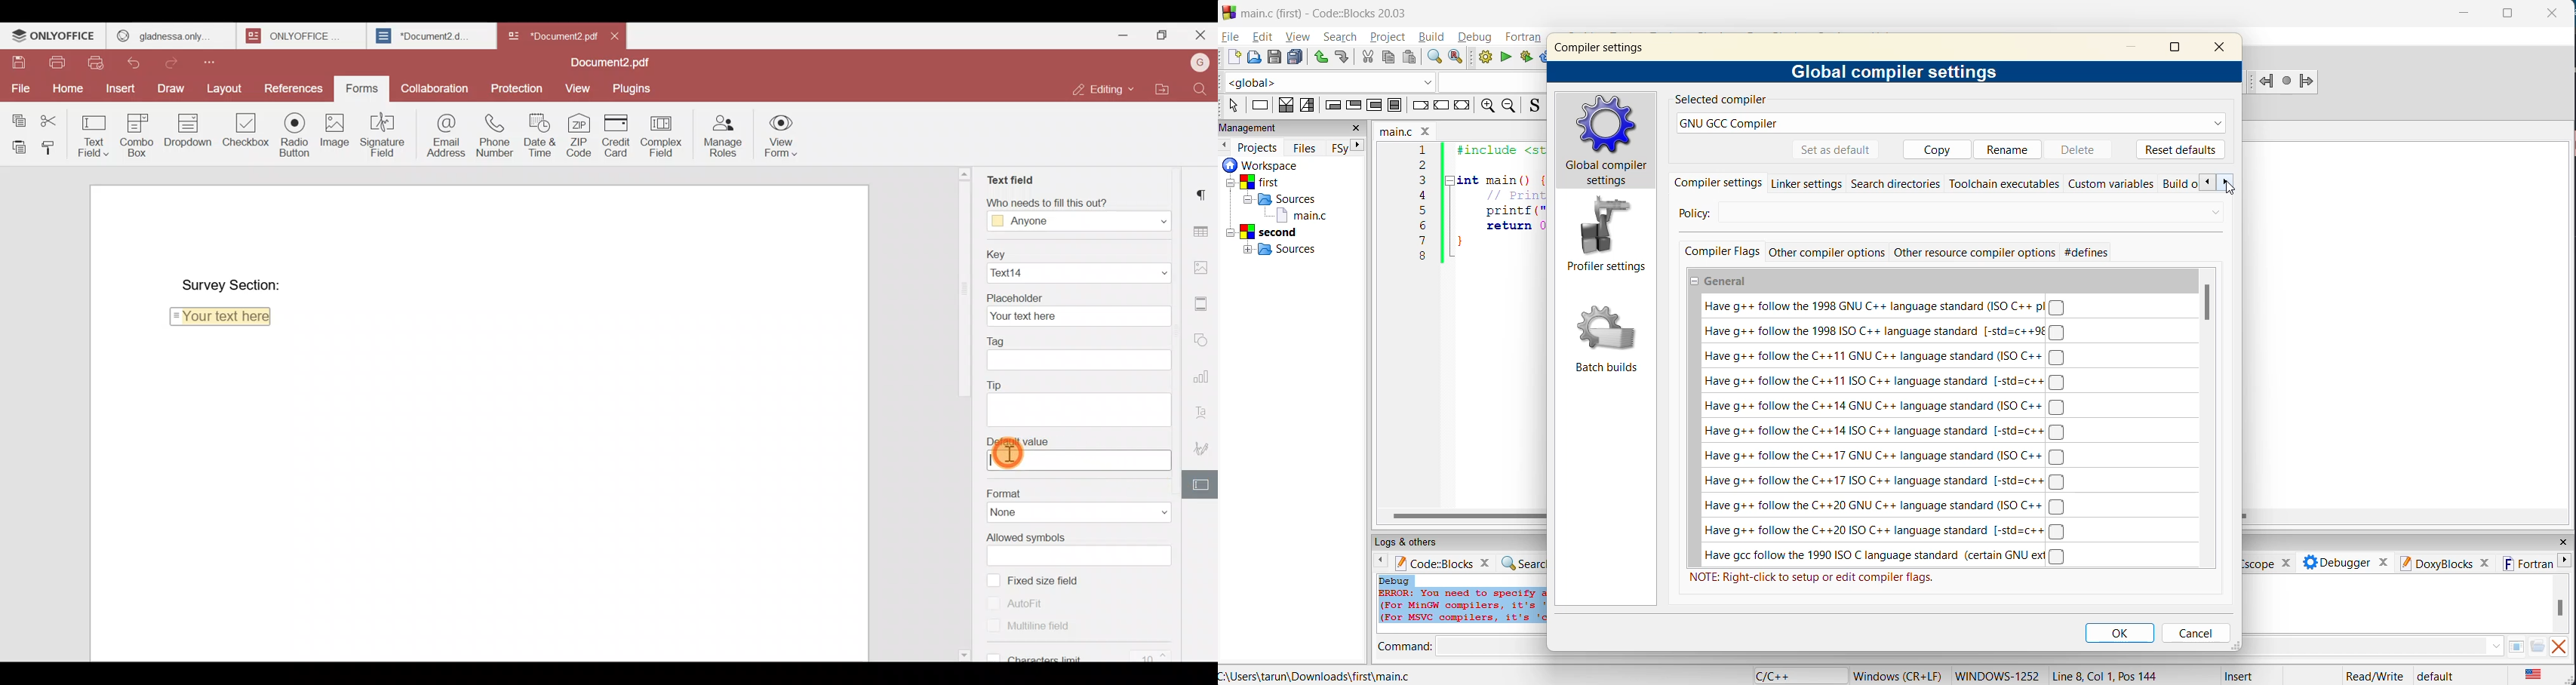 Image resolution: width=2576 pixels, height=700 pixels. Describe the element at coordinates (1888, 382) in the screenshot. I see `Have g++ follow the C++111SO C++ language standard [-std=c++` at that location.